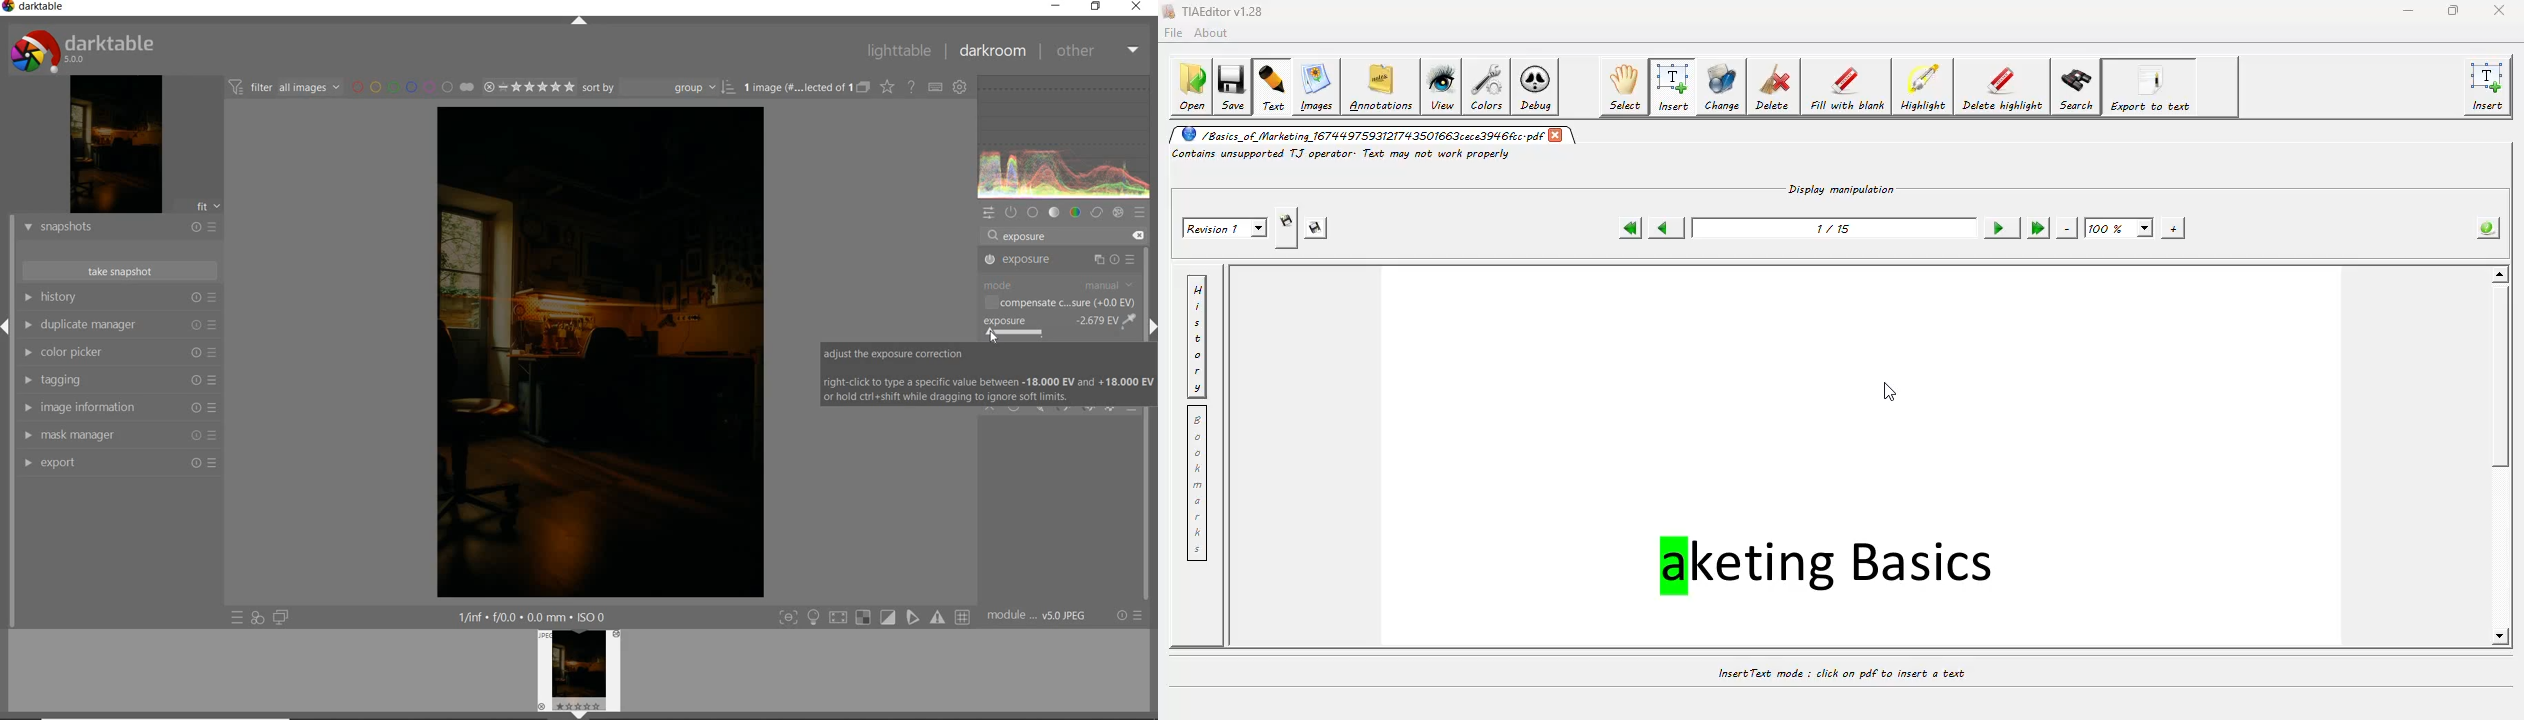 Image resolution: width=2548 pixels, height=728 pixels. I want to click on color picker, so click(117, 351).